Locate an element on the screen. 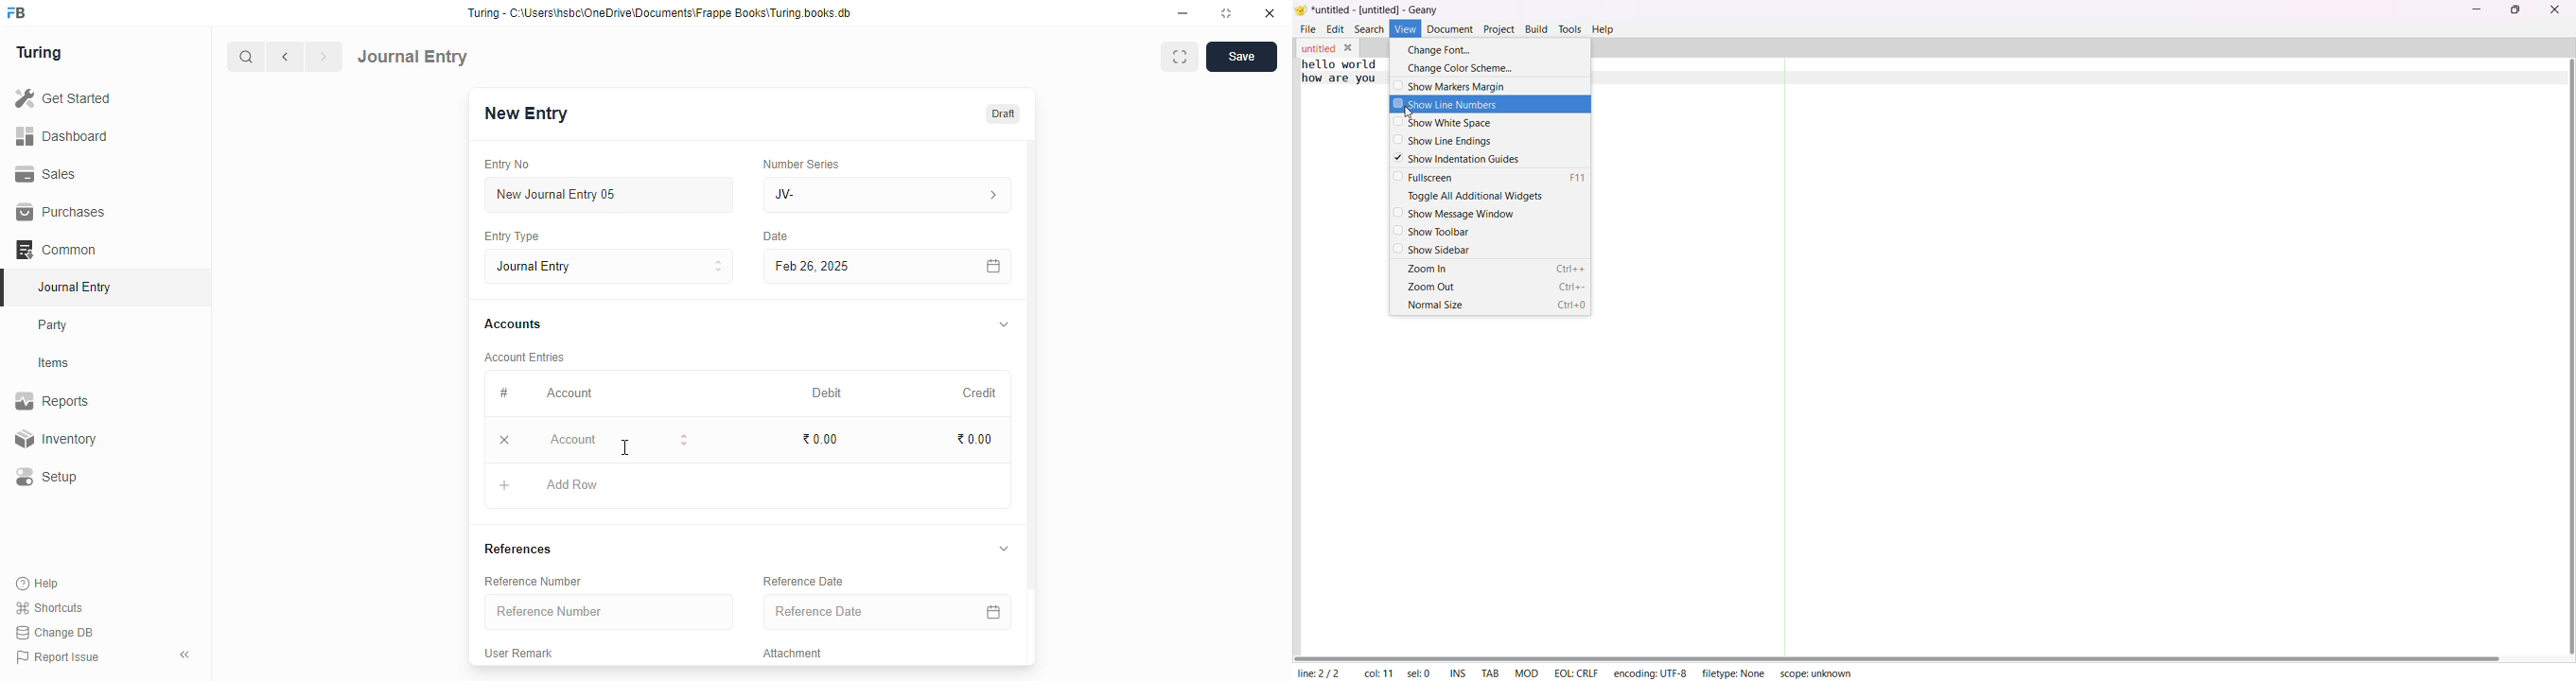 The width and height of the screenshot is (2576, 700). reference date is located at coordinates (860, 612).